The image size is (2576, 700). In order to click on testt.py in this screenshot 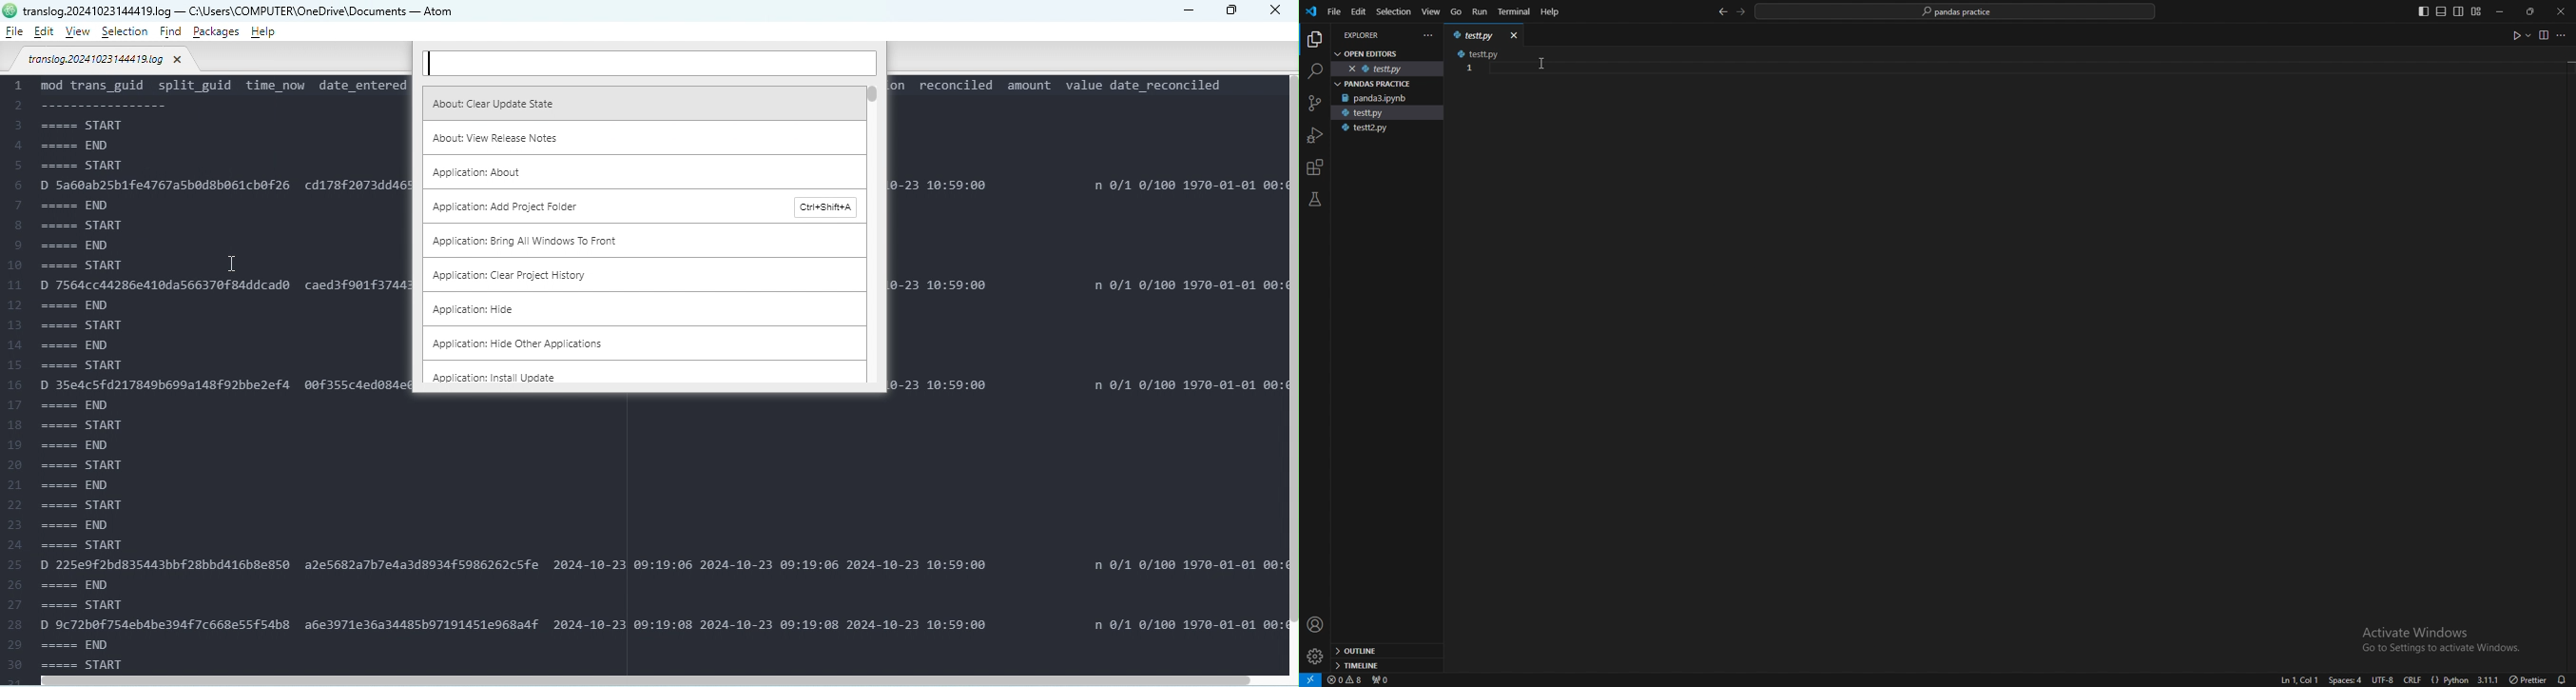, I will do `click(1361, 113)`.